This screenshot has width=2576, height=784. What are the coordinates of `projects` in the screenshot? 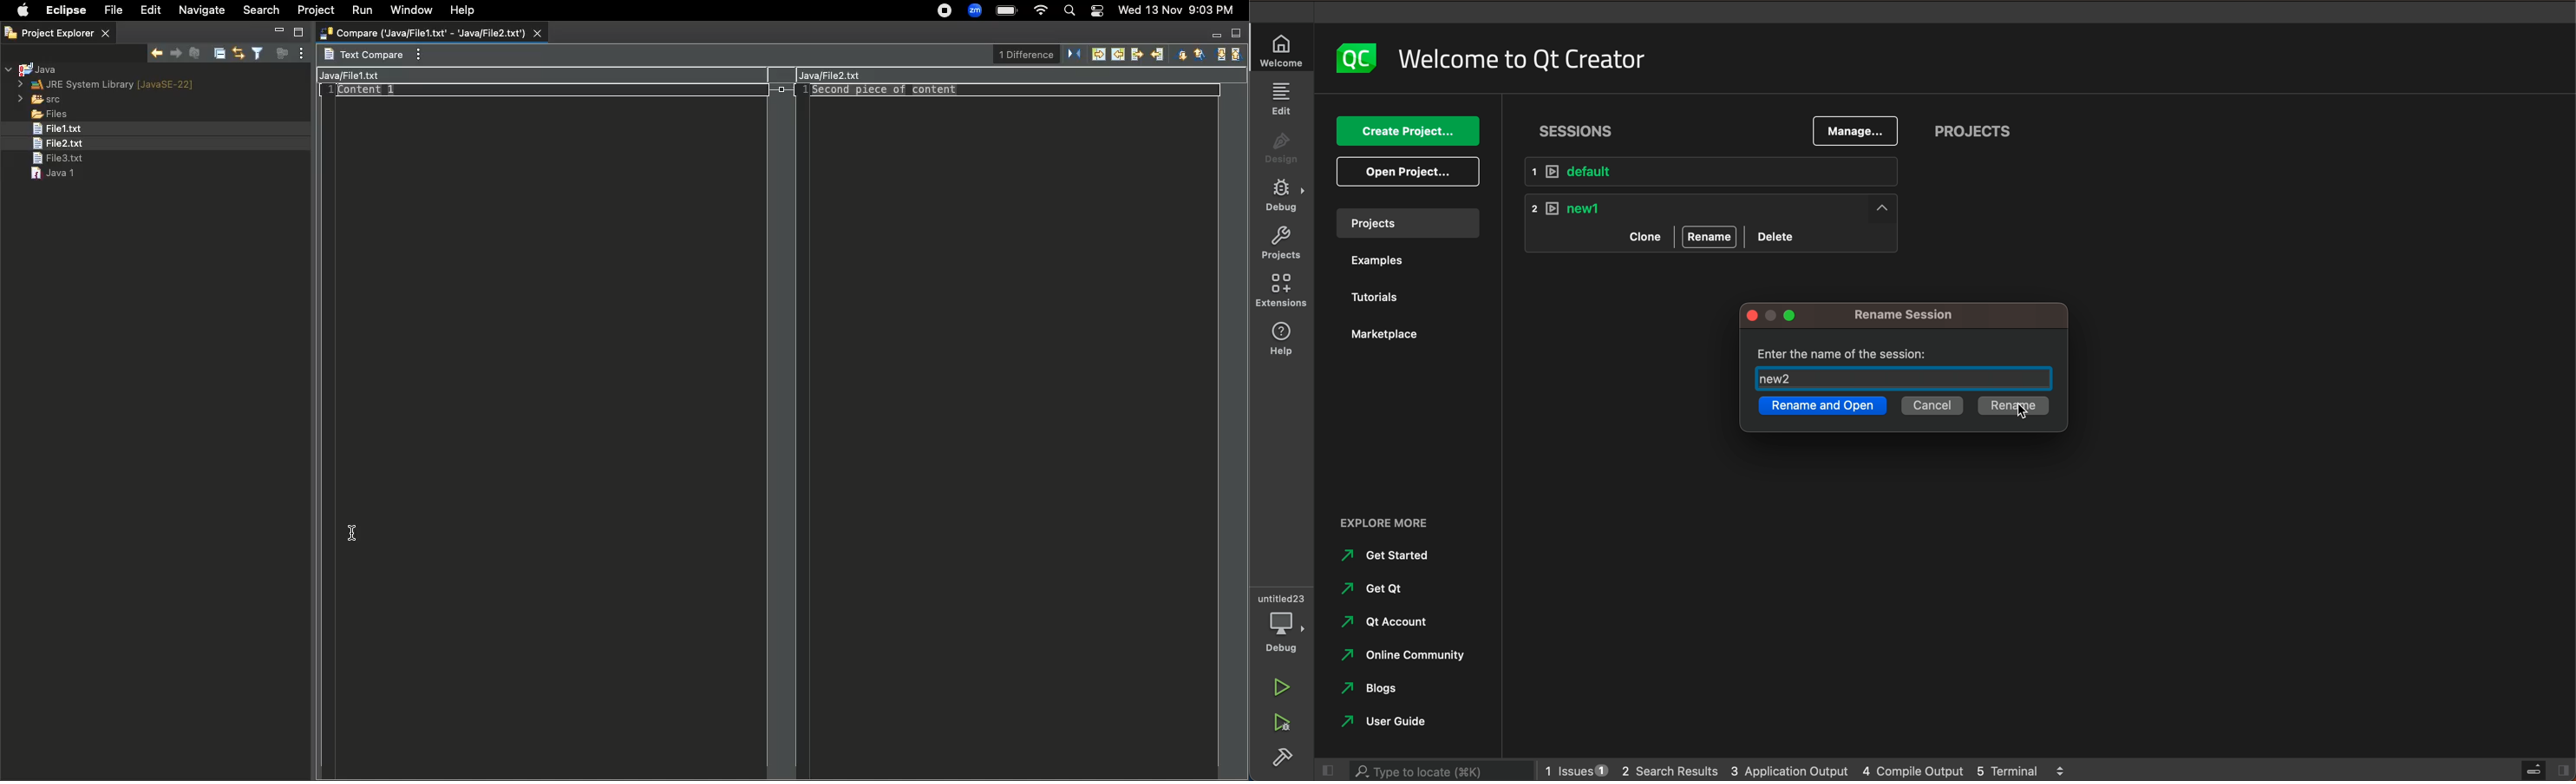 It's located at (1404, 222).